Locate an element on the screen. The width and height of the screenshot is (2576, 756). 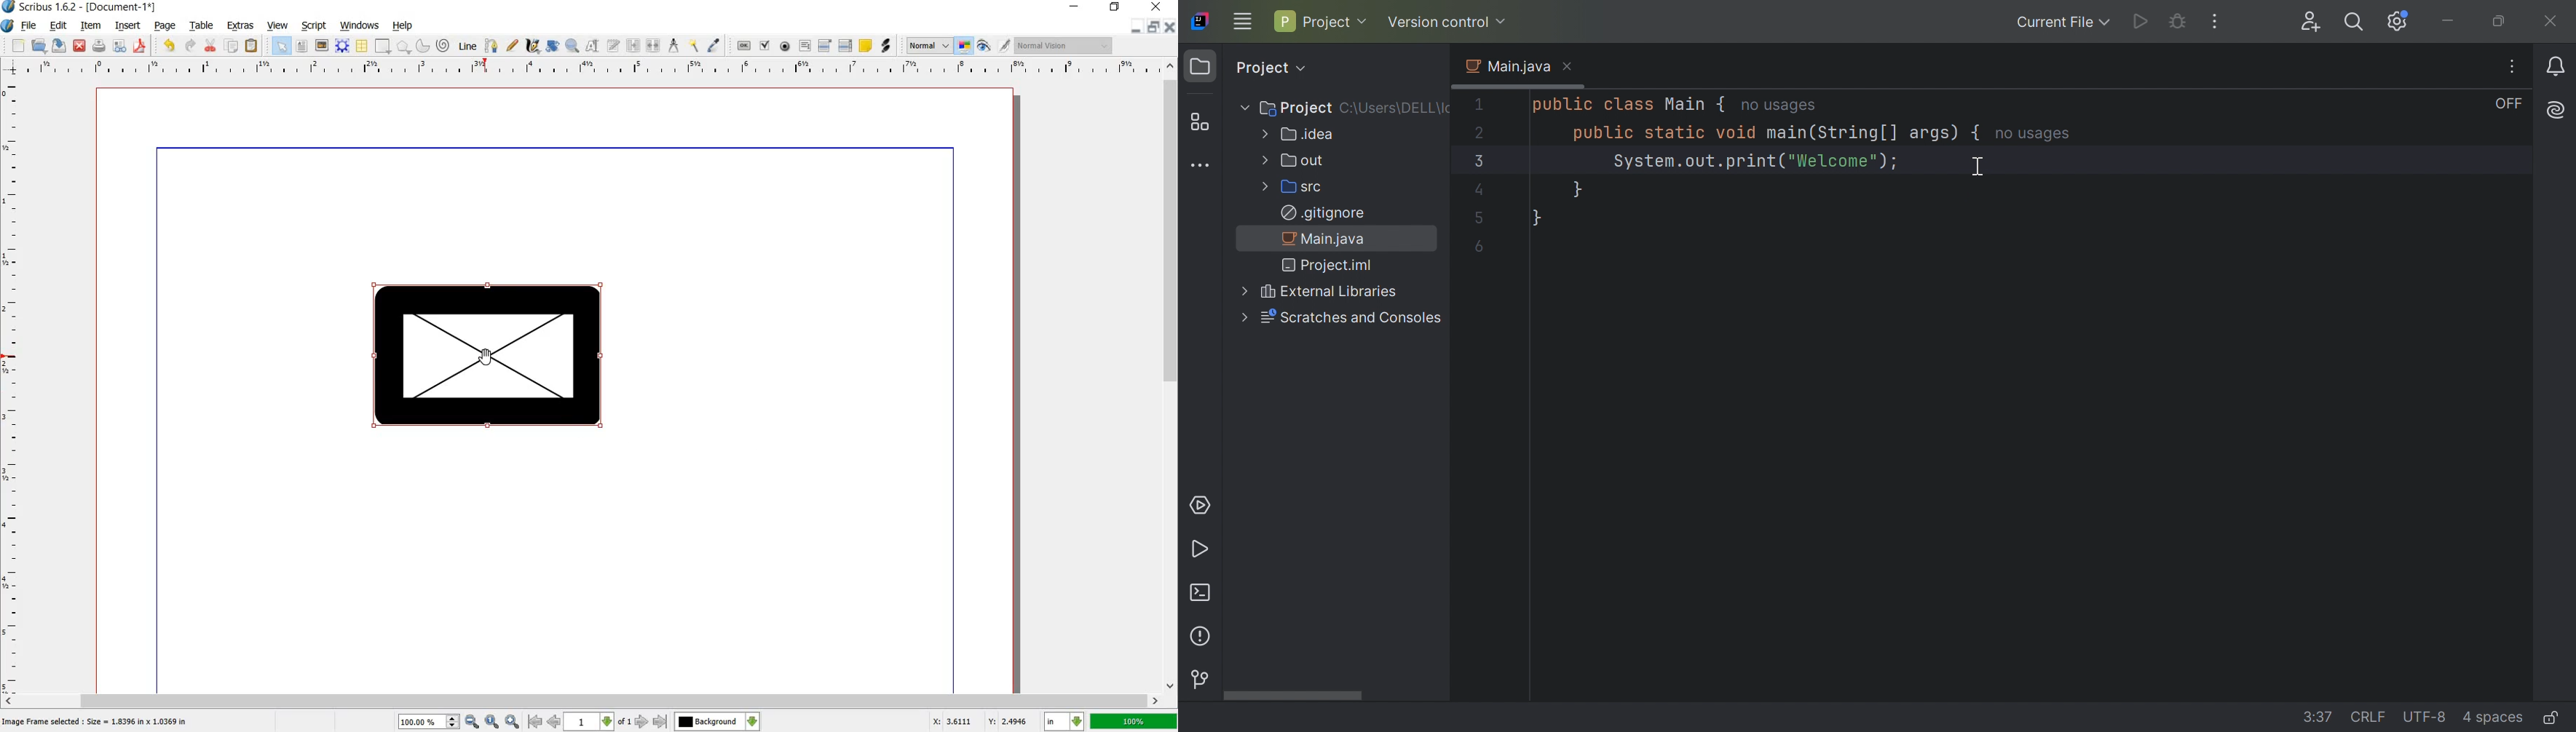
shape is located at coordinates (381, 46).